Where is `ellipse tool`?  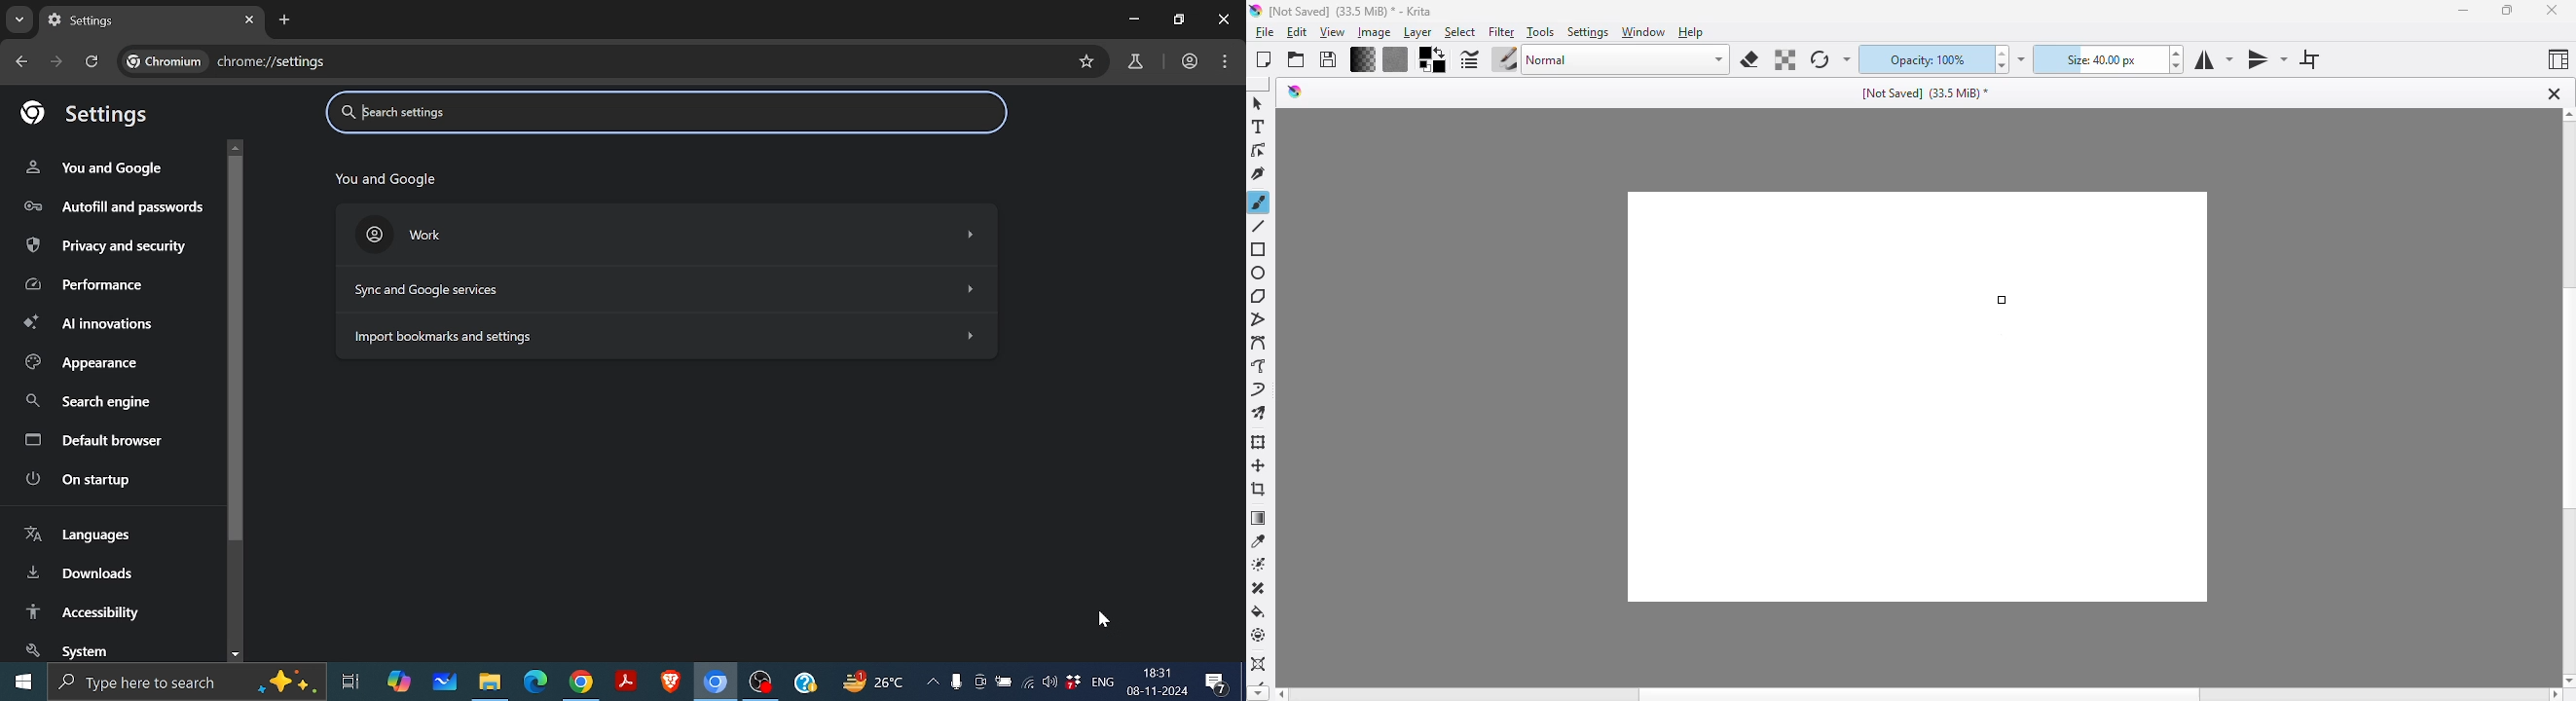
ellipse tool is located at coordinates (1260, 274).